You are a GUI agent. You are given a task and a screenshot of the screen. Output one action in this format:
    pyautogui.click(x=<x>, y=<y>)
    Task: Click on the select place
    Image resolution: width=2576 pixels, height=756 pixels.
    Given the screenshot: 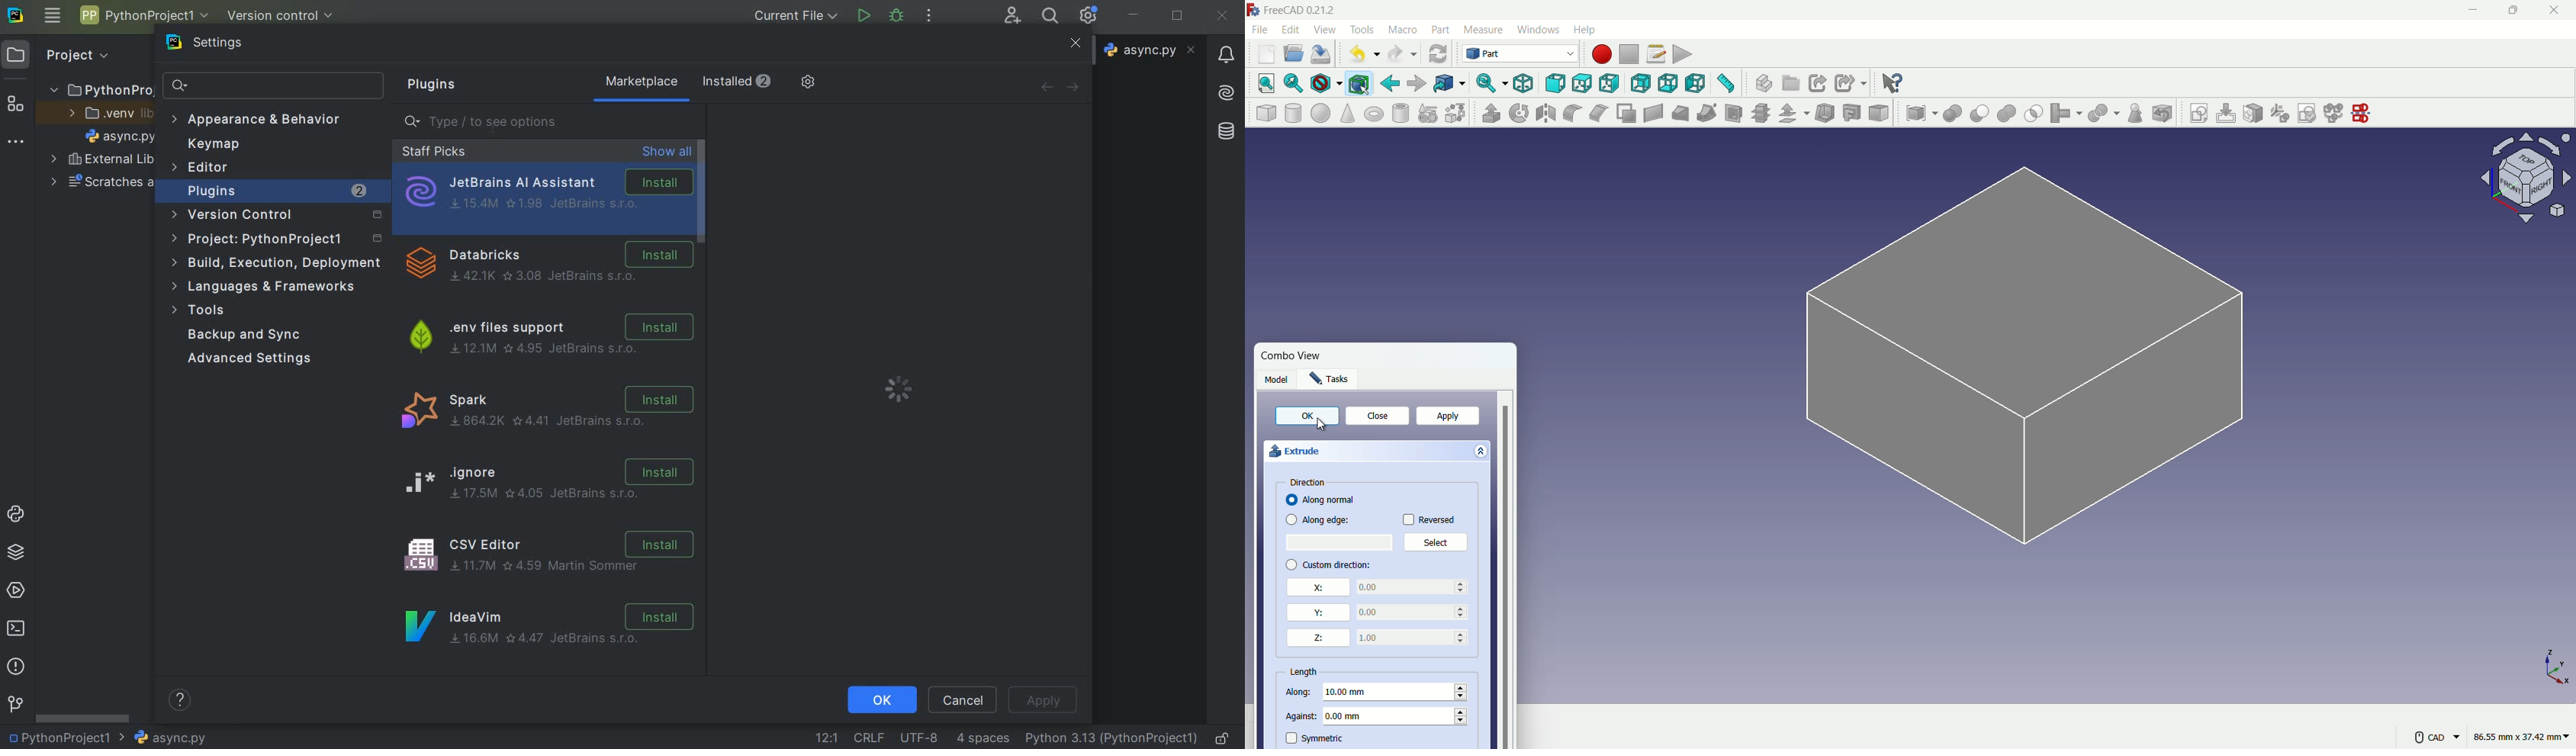 What is the action you would take?
    pyautogui.click(x=1341, y=542)
    